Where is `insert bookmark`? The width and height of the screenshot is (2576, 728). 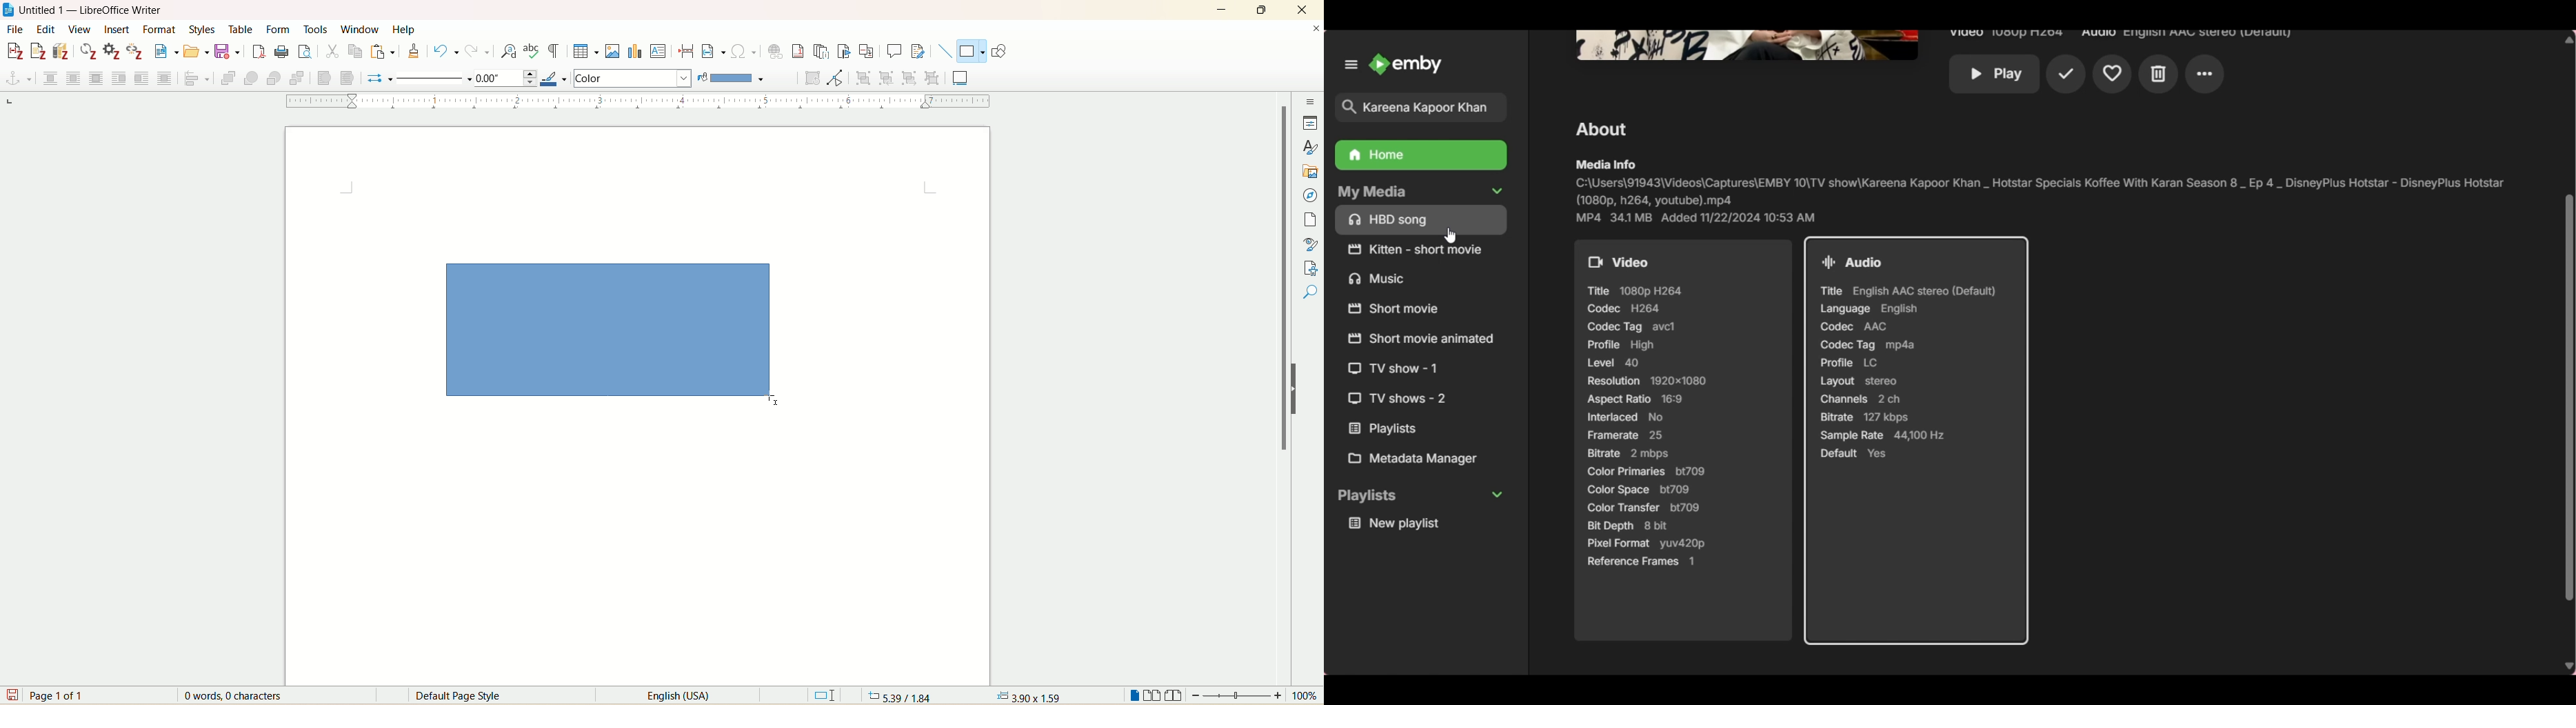
insert bookmark is located at coordinates (846, 52).